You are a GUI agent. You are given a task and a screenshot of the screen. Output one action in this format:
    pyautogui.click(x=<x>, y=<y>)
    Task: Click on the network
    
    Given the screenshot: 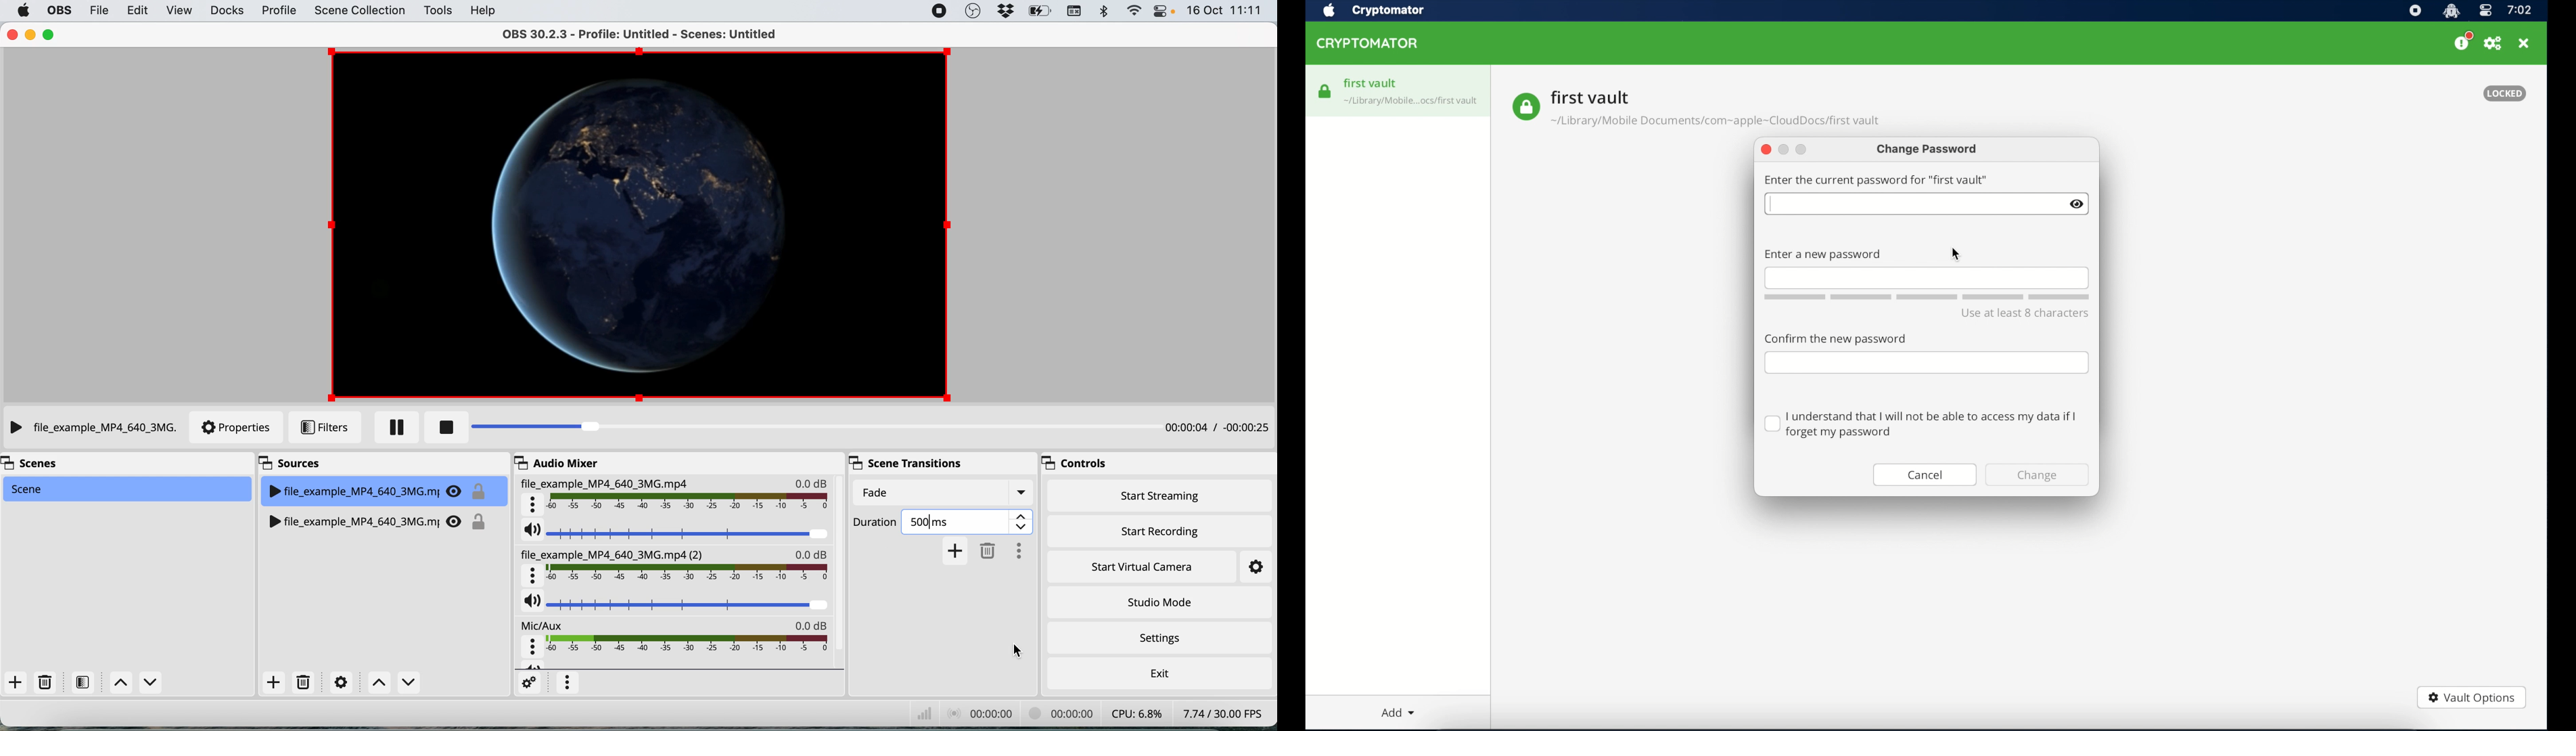 What is the action you would take?
    pyautogui.click(x=918, y=712)
    